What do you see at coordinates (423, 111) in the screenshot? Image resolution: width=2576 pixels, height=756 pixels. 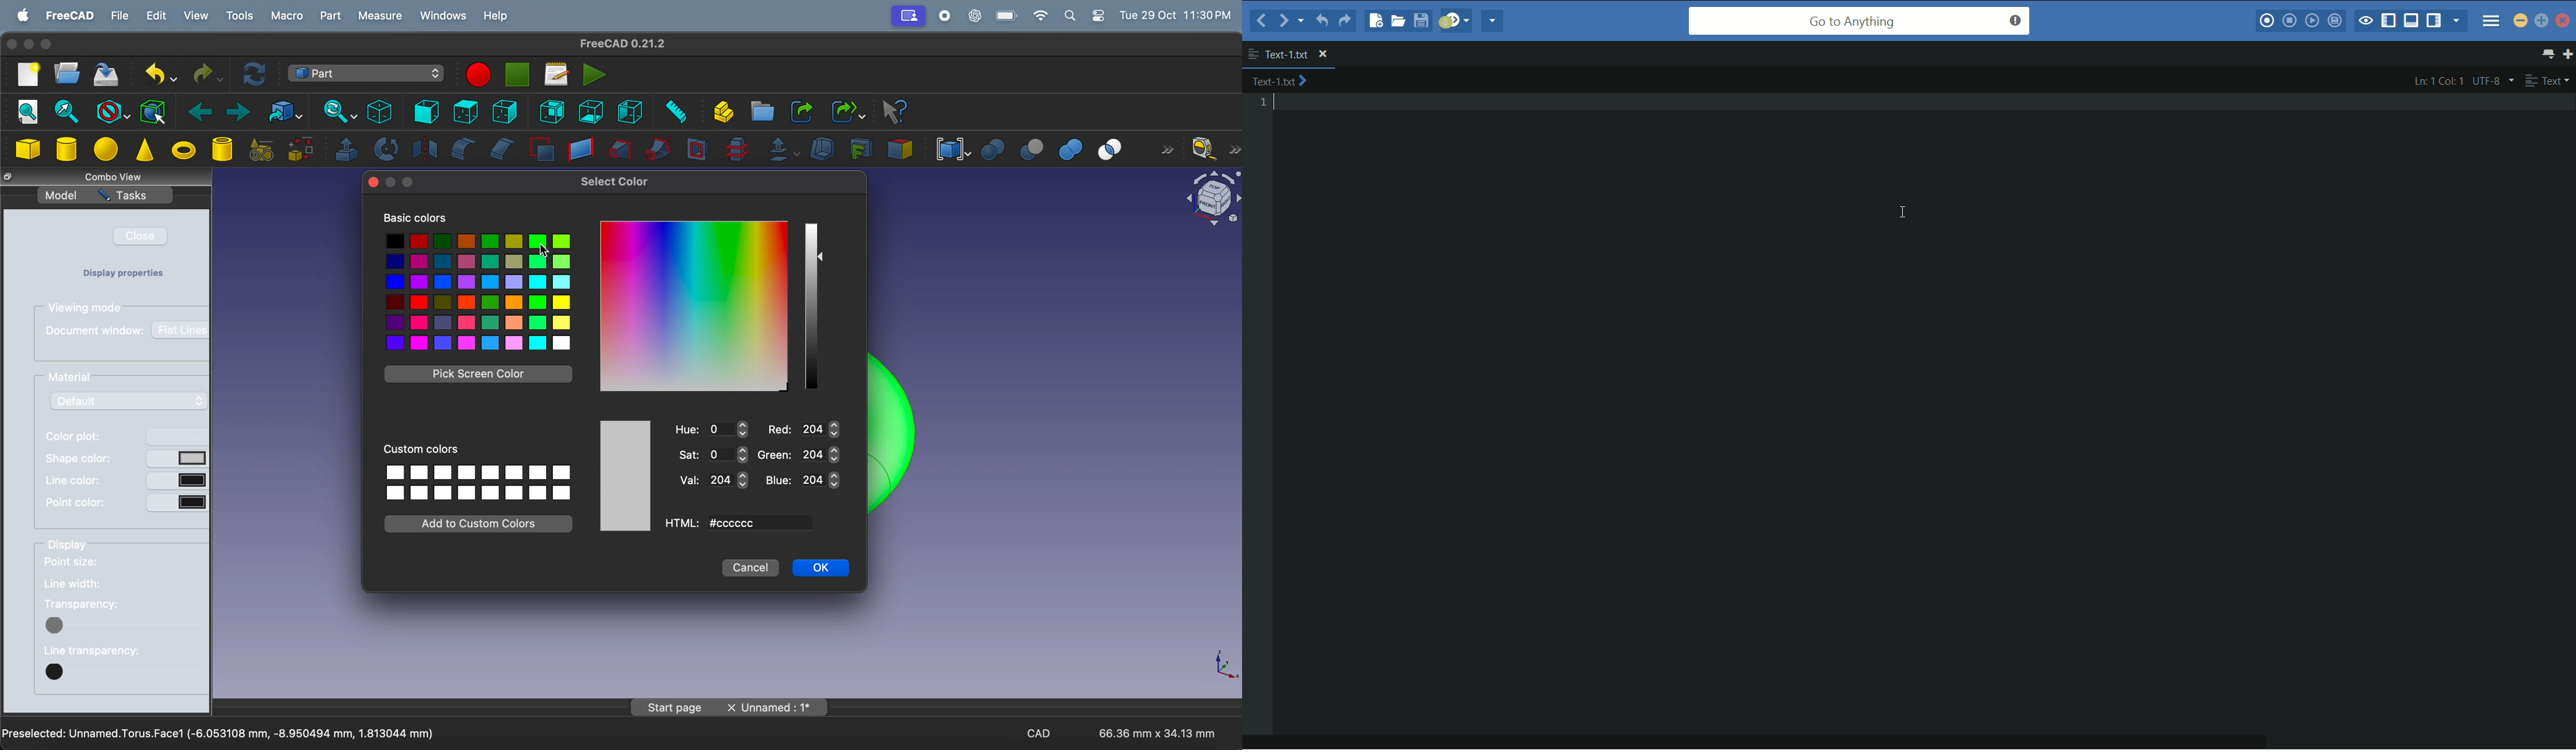 I see `frint view` at bounding box center [423, 111].